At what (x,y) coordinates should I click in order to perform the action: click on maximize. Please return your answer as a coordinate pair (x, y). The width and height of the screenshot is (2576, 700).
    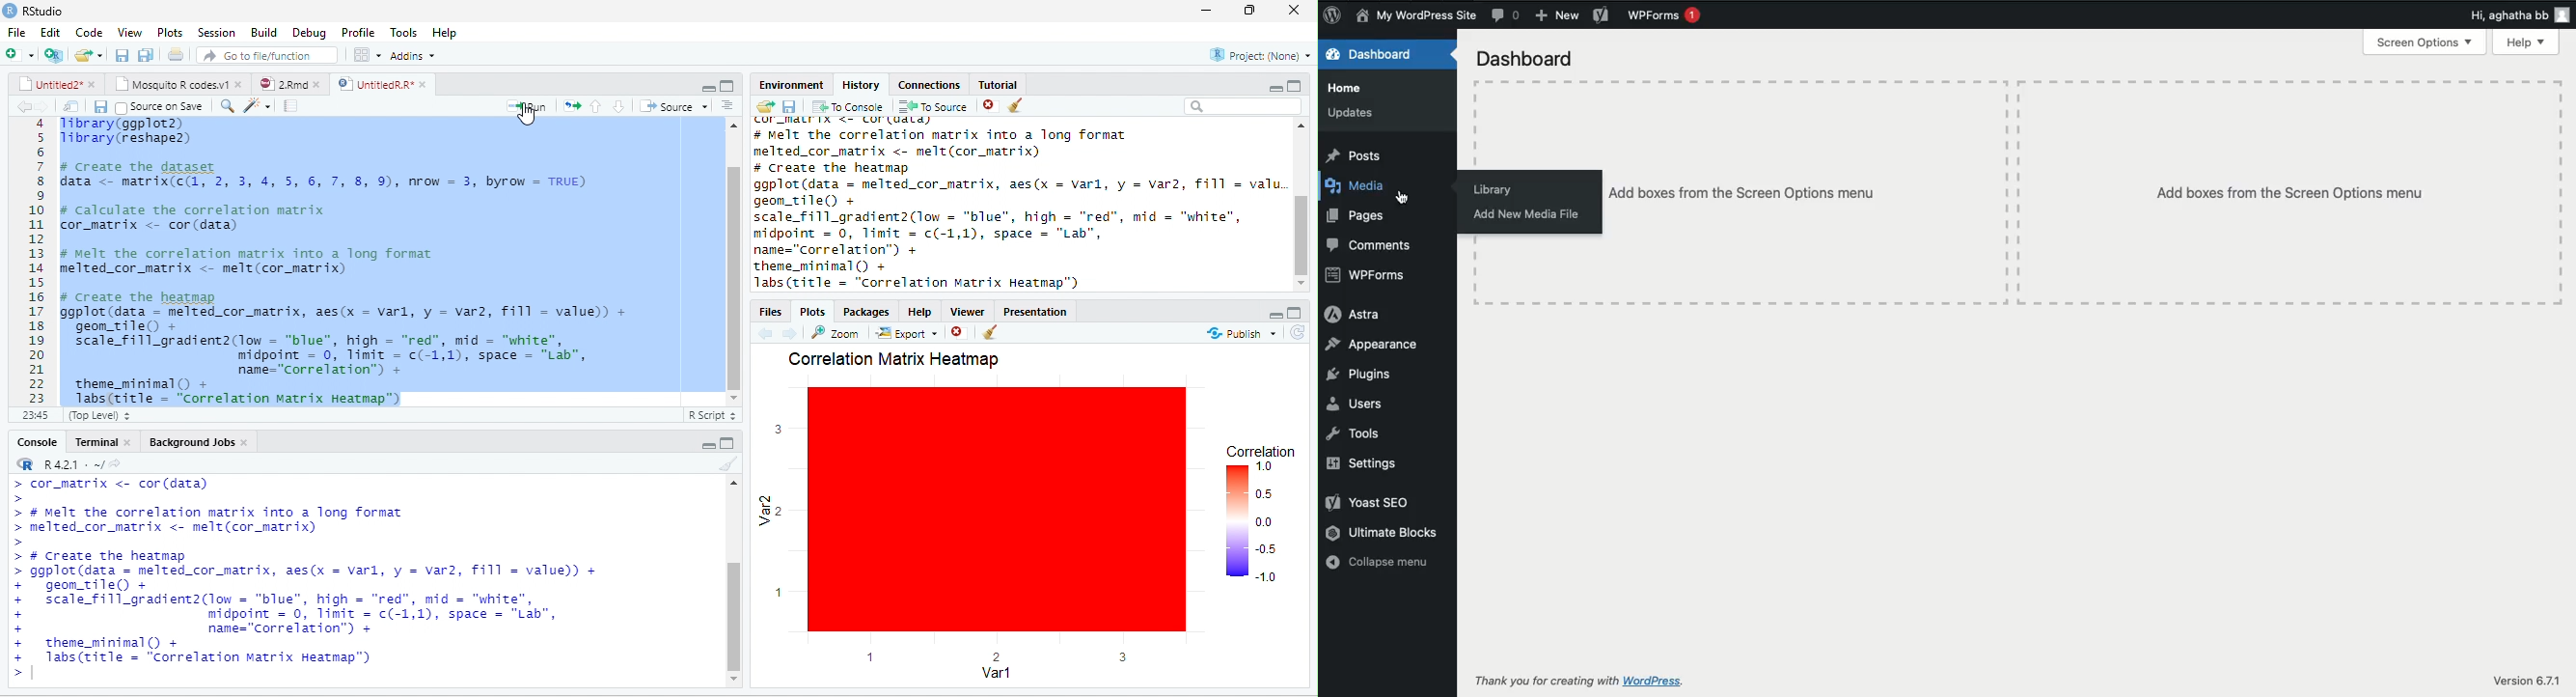
    Looking at the image, I should click on (728, 443).